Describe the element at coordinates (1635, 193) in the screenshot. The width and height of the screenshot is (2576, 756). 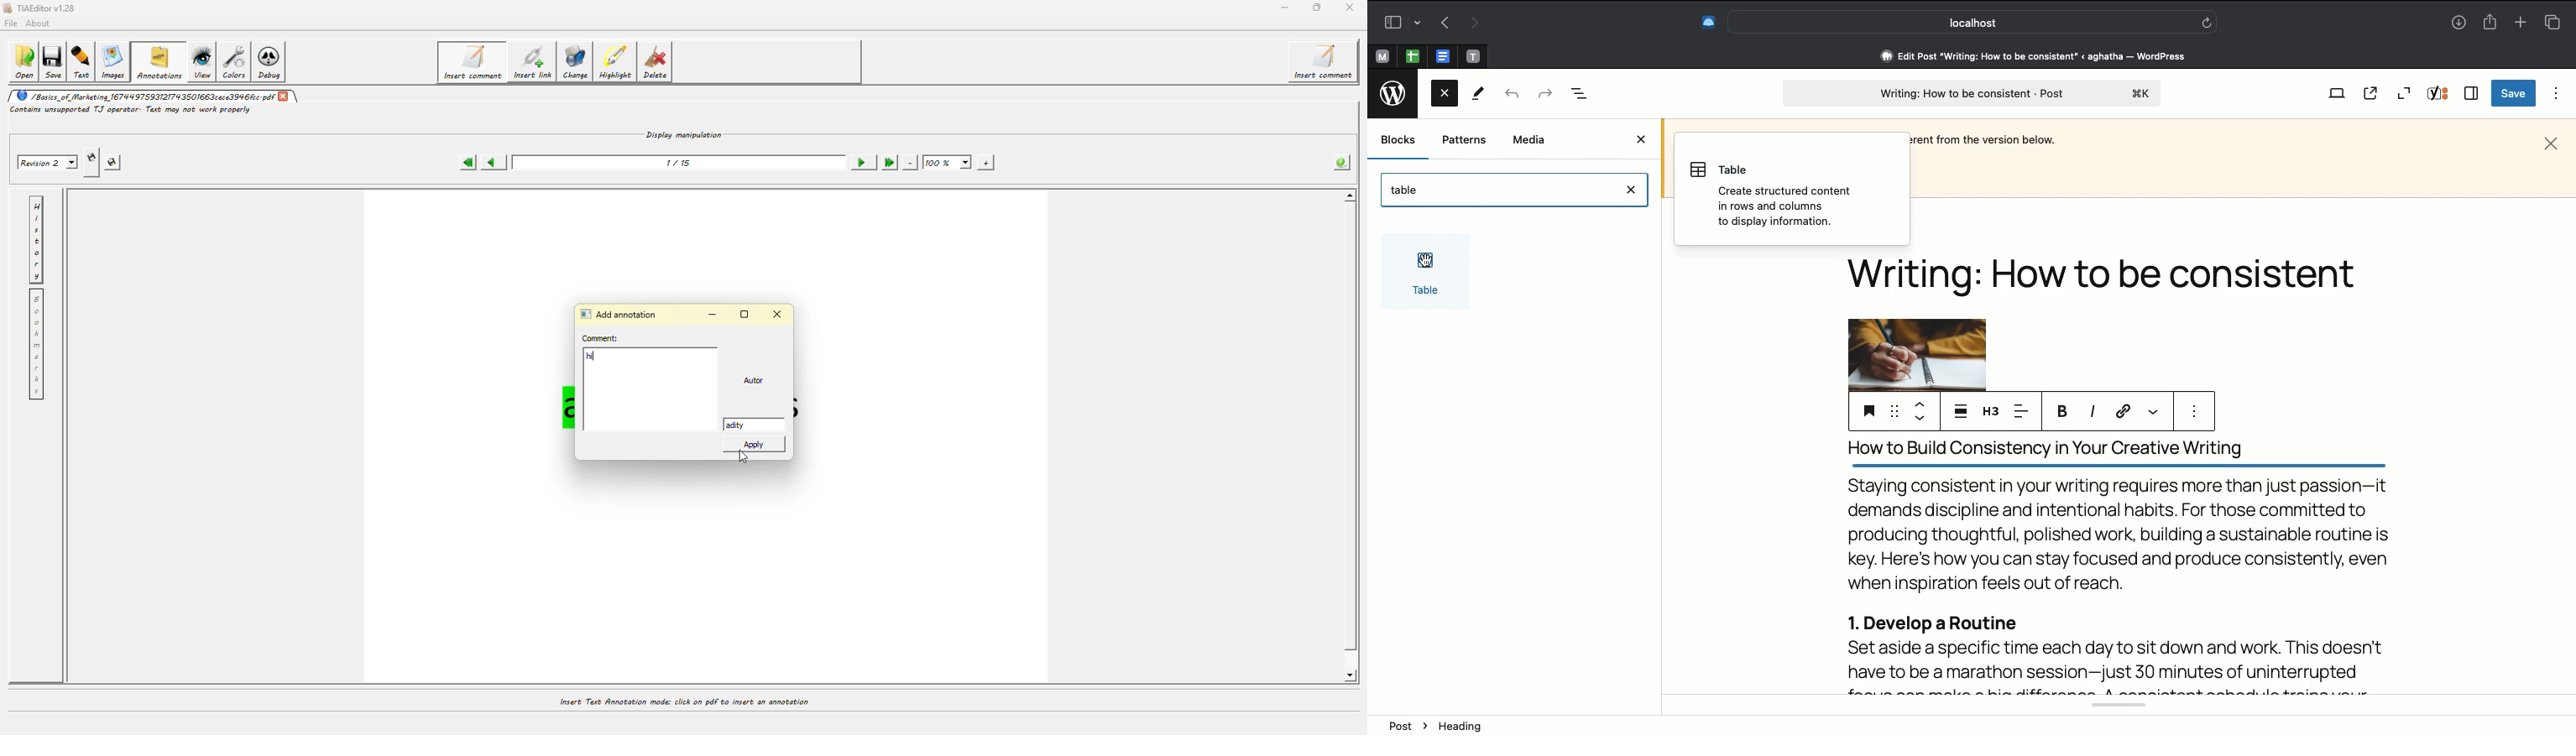
I see `close` at that location.